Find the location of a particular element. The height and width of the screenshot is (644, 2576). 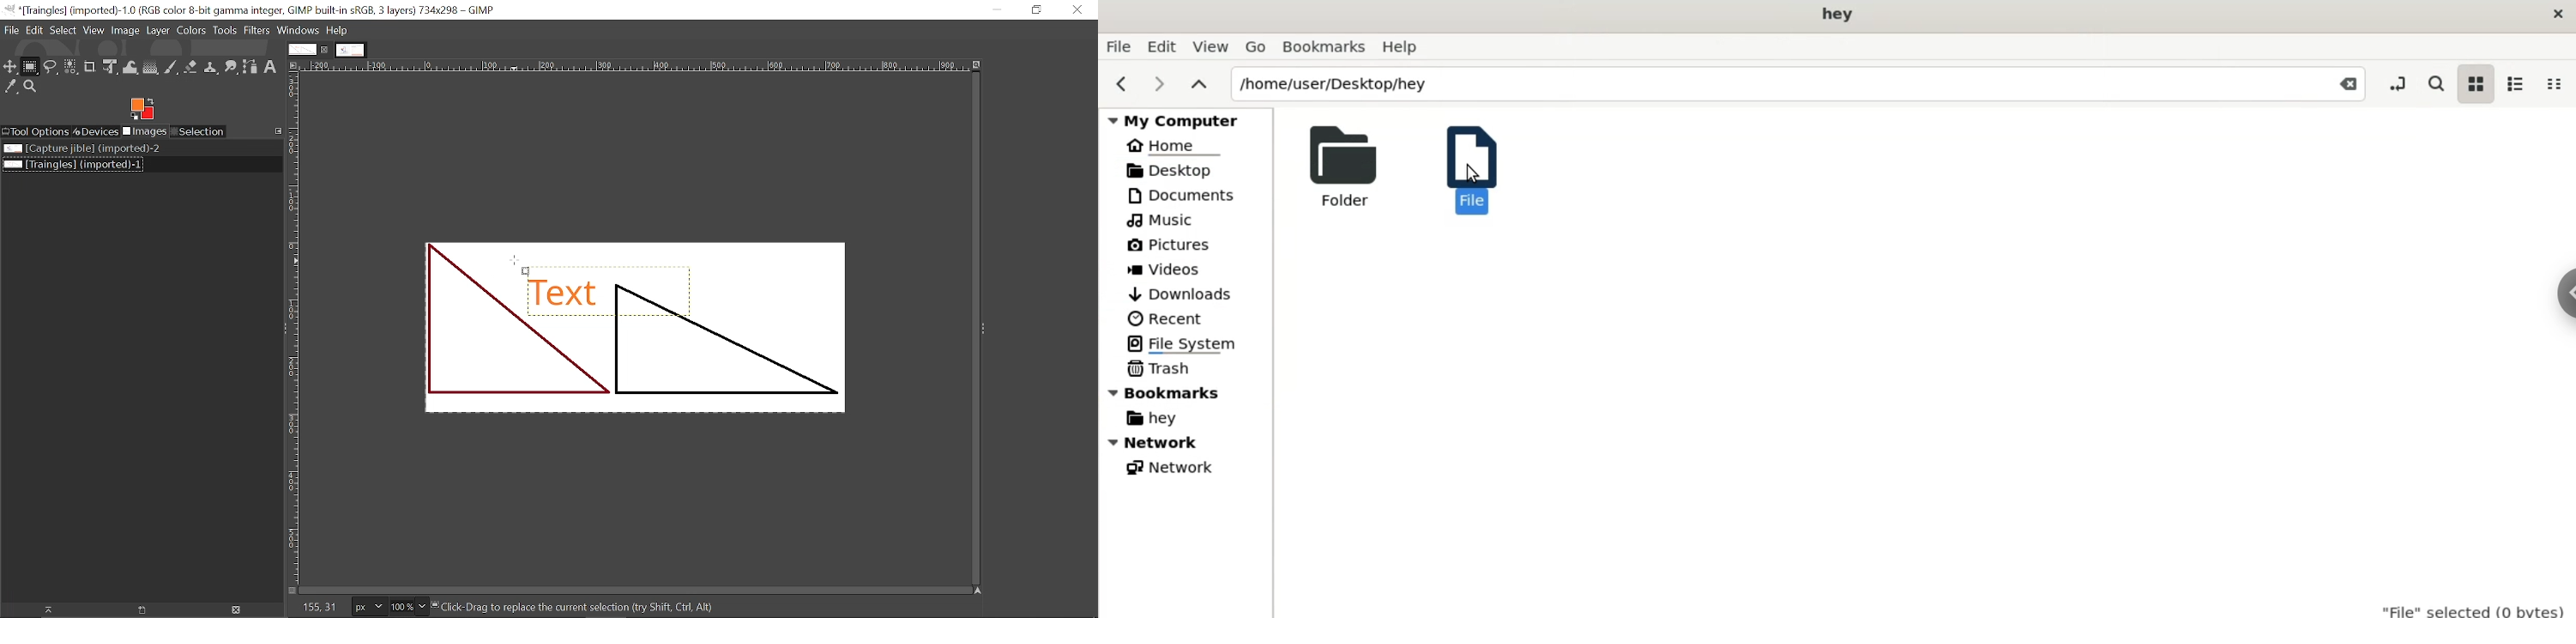

Unified transform tool is located at coordinates (110, 66).